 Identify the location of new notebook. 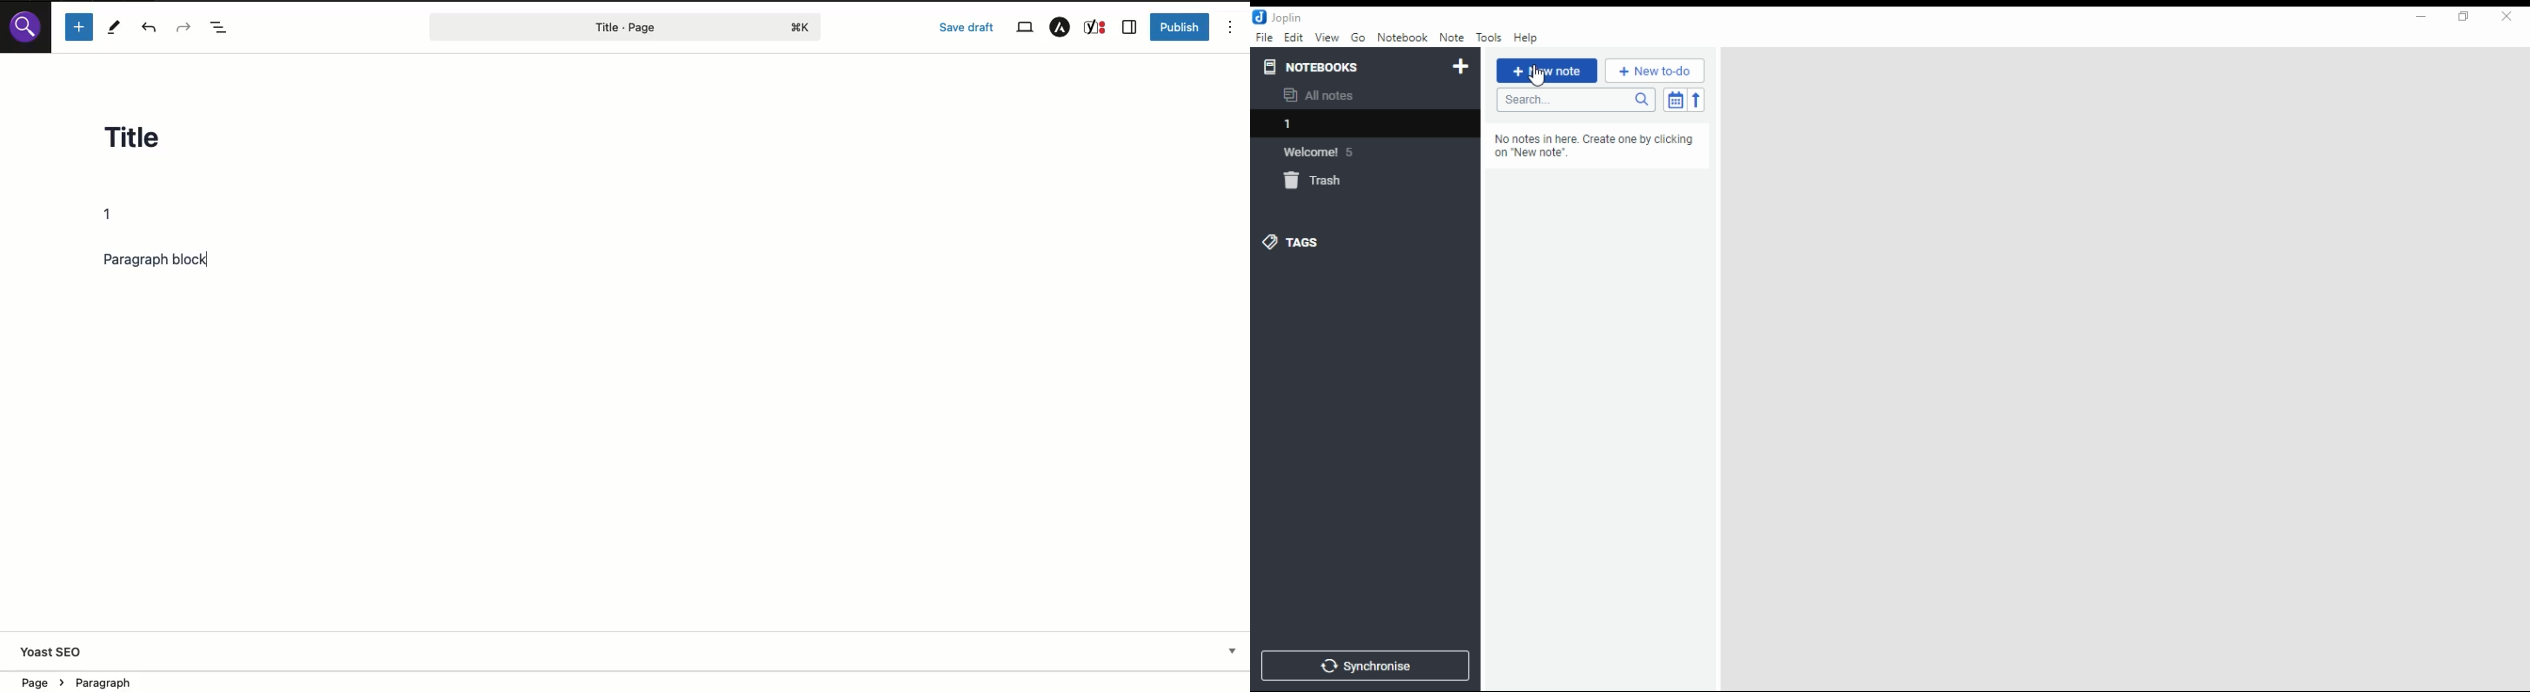
(1462, 67).